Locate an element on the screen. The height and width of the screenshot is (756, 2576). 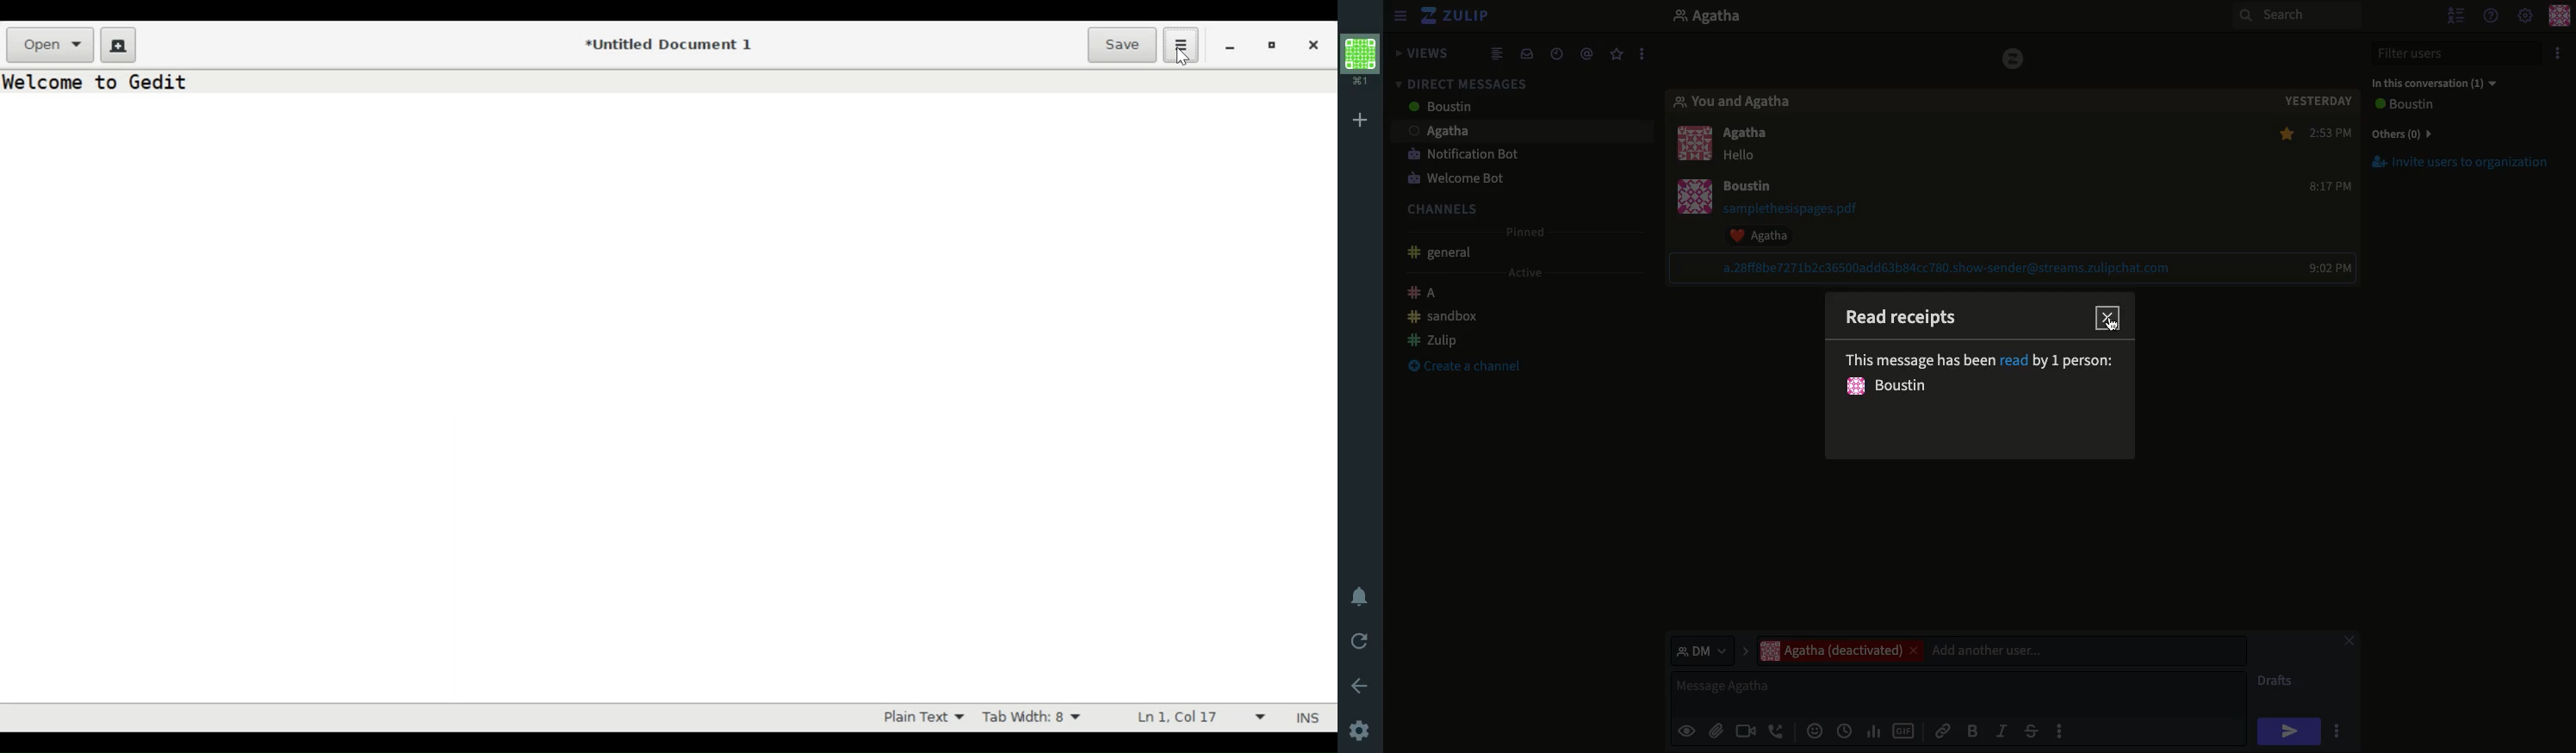
Preview is located at coordinates (1686, 730).